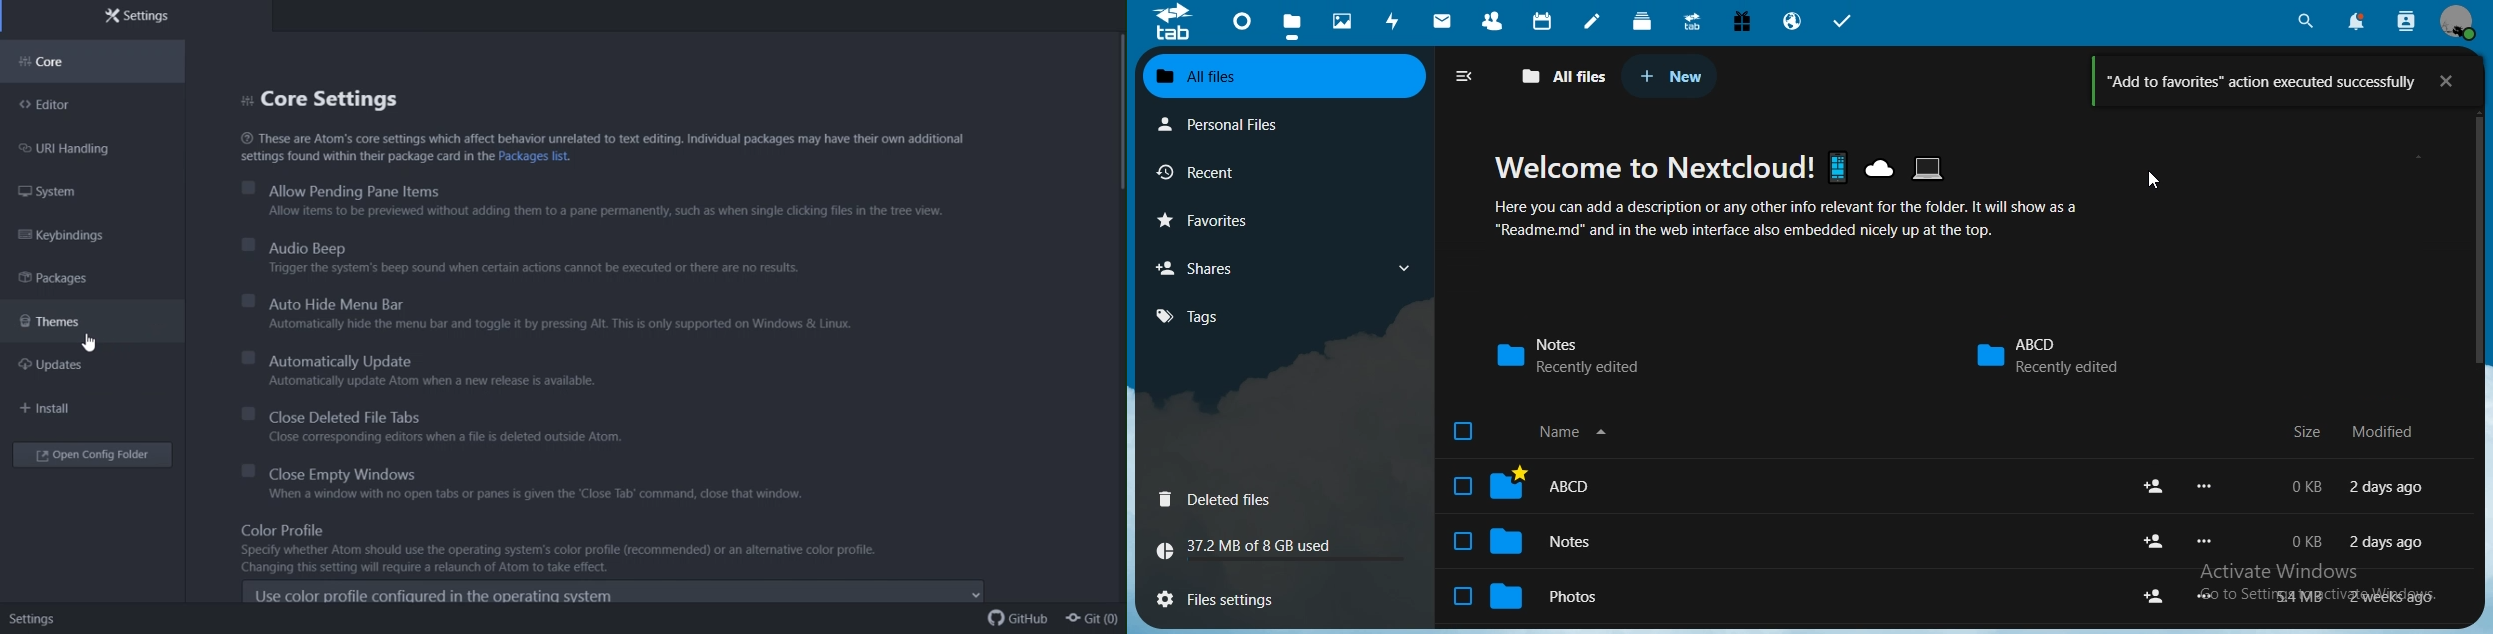 The image size is (2520, 644). I want to click on text, so click(2281, 80).